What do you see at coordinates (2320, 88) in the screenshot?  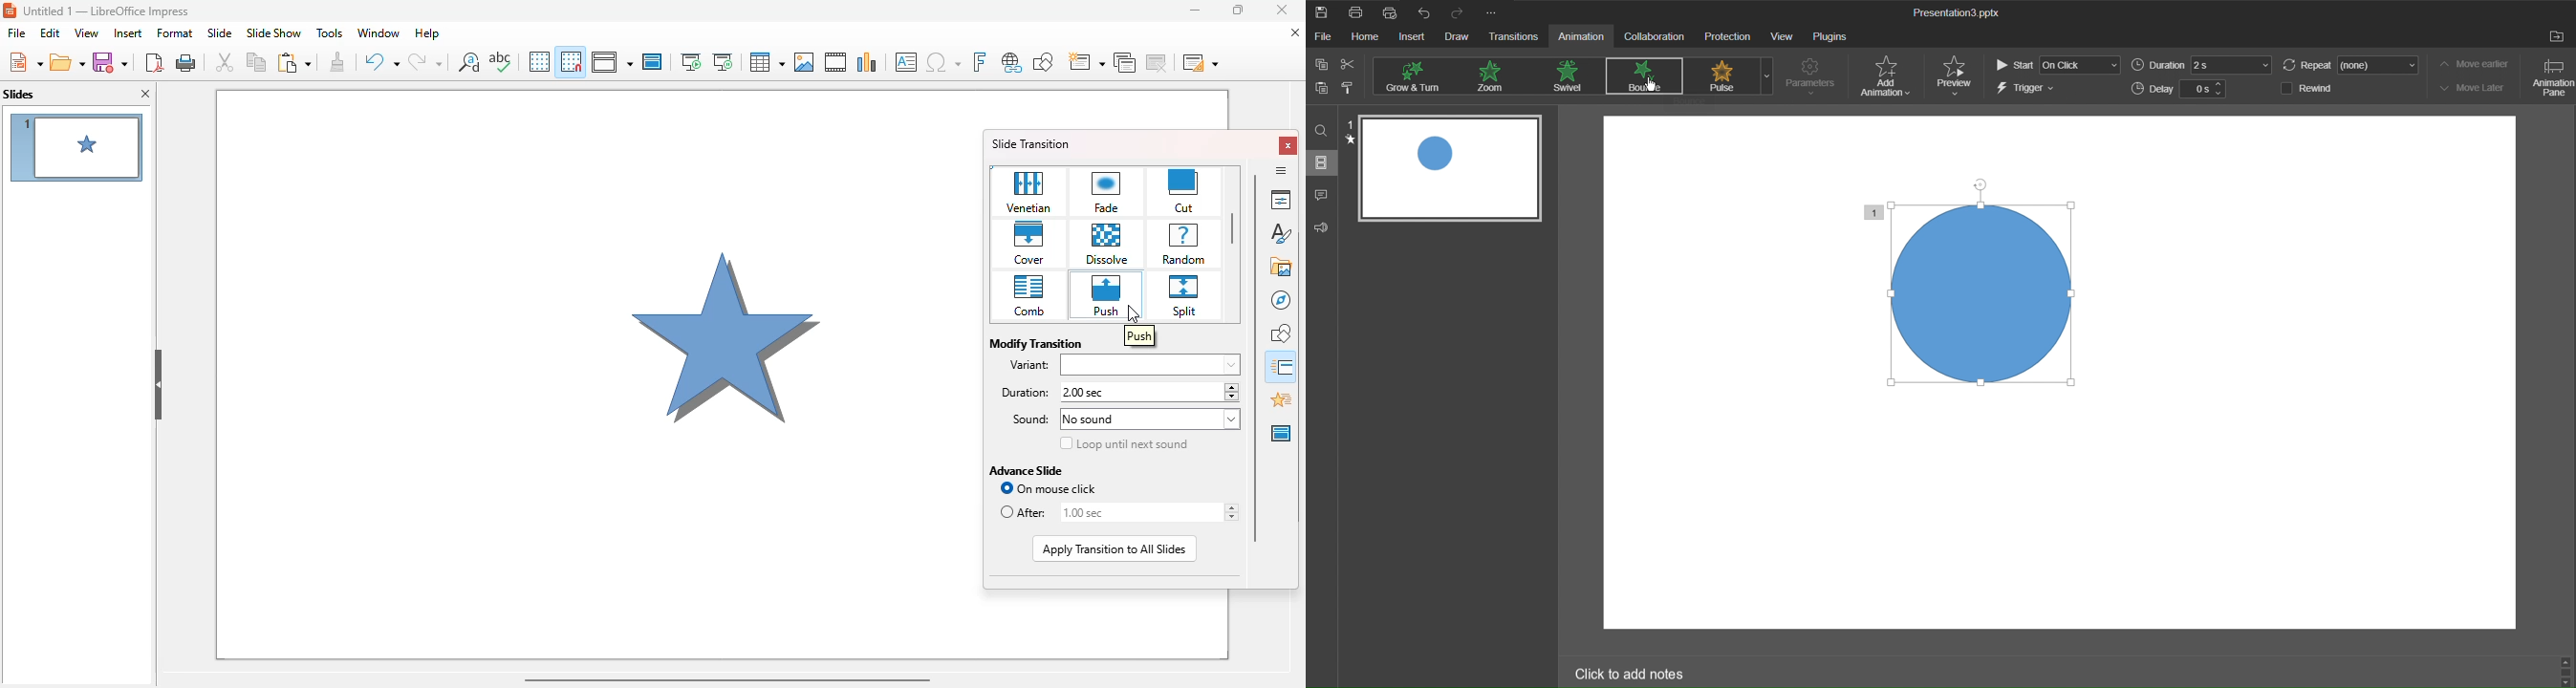 I see `Rewind` at bounding box center [2320, 88].